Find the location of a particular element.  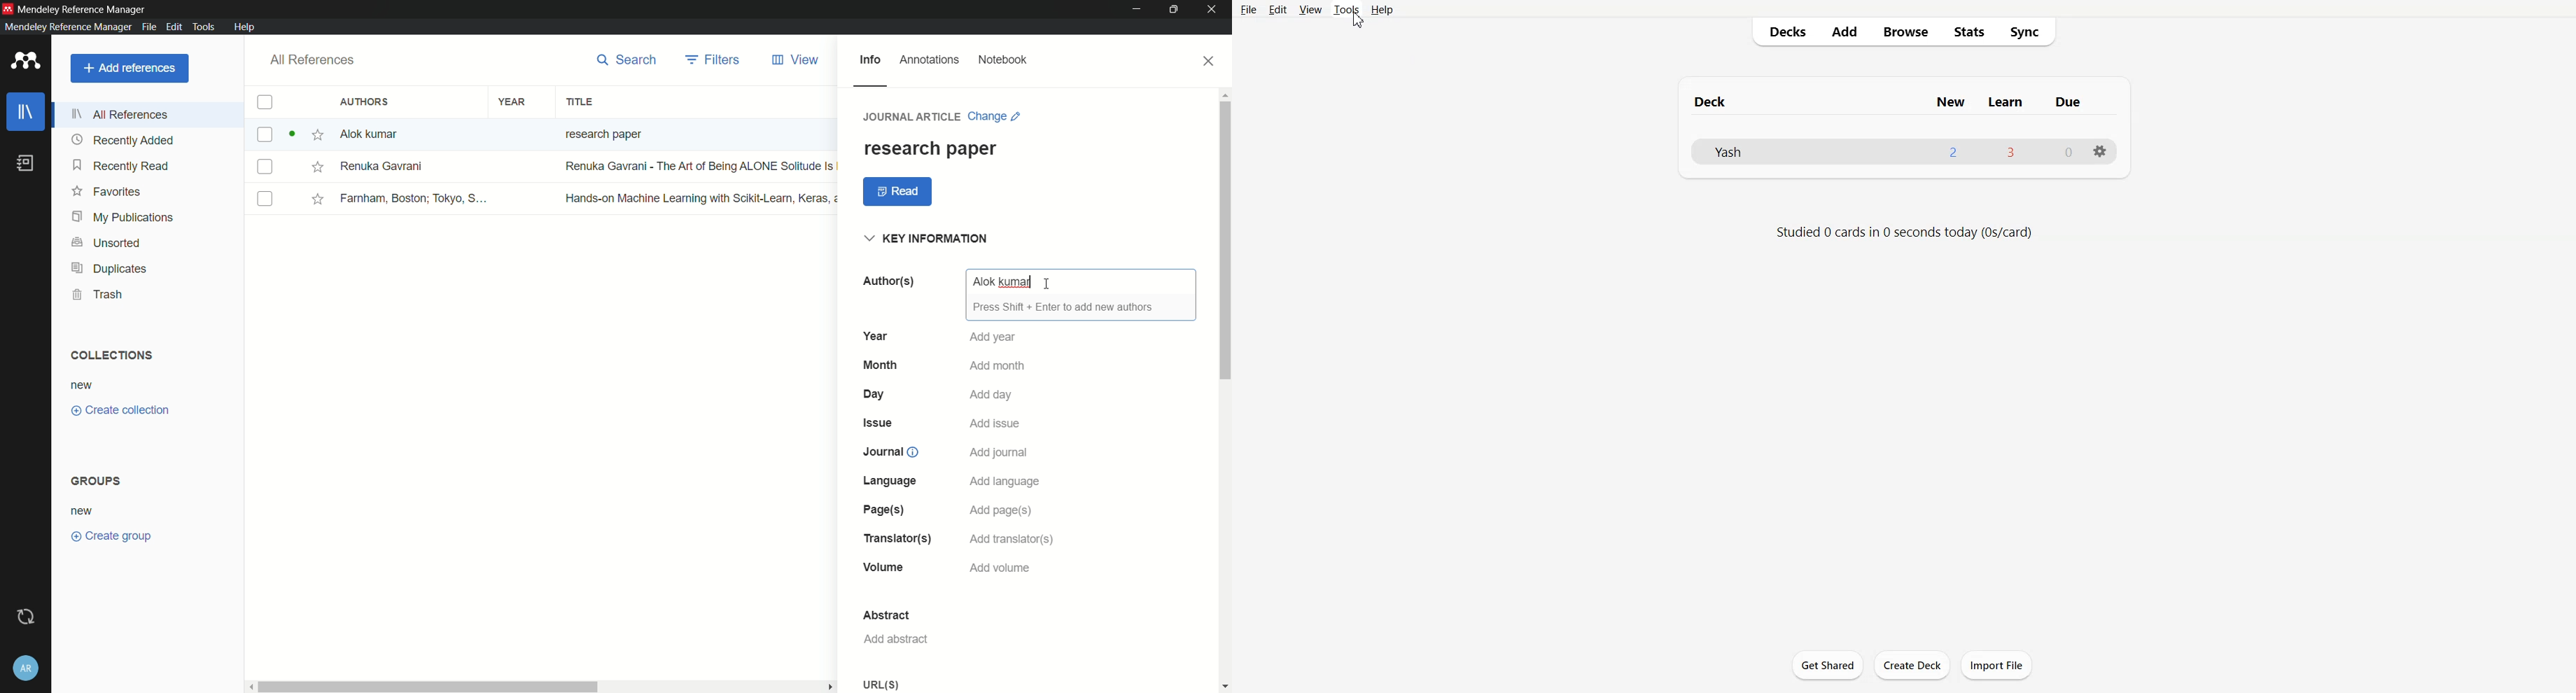

add year is located at coordinates (994, 338).